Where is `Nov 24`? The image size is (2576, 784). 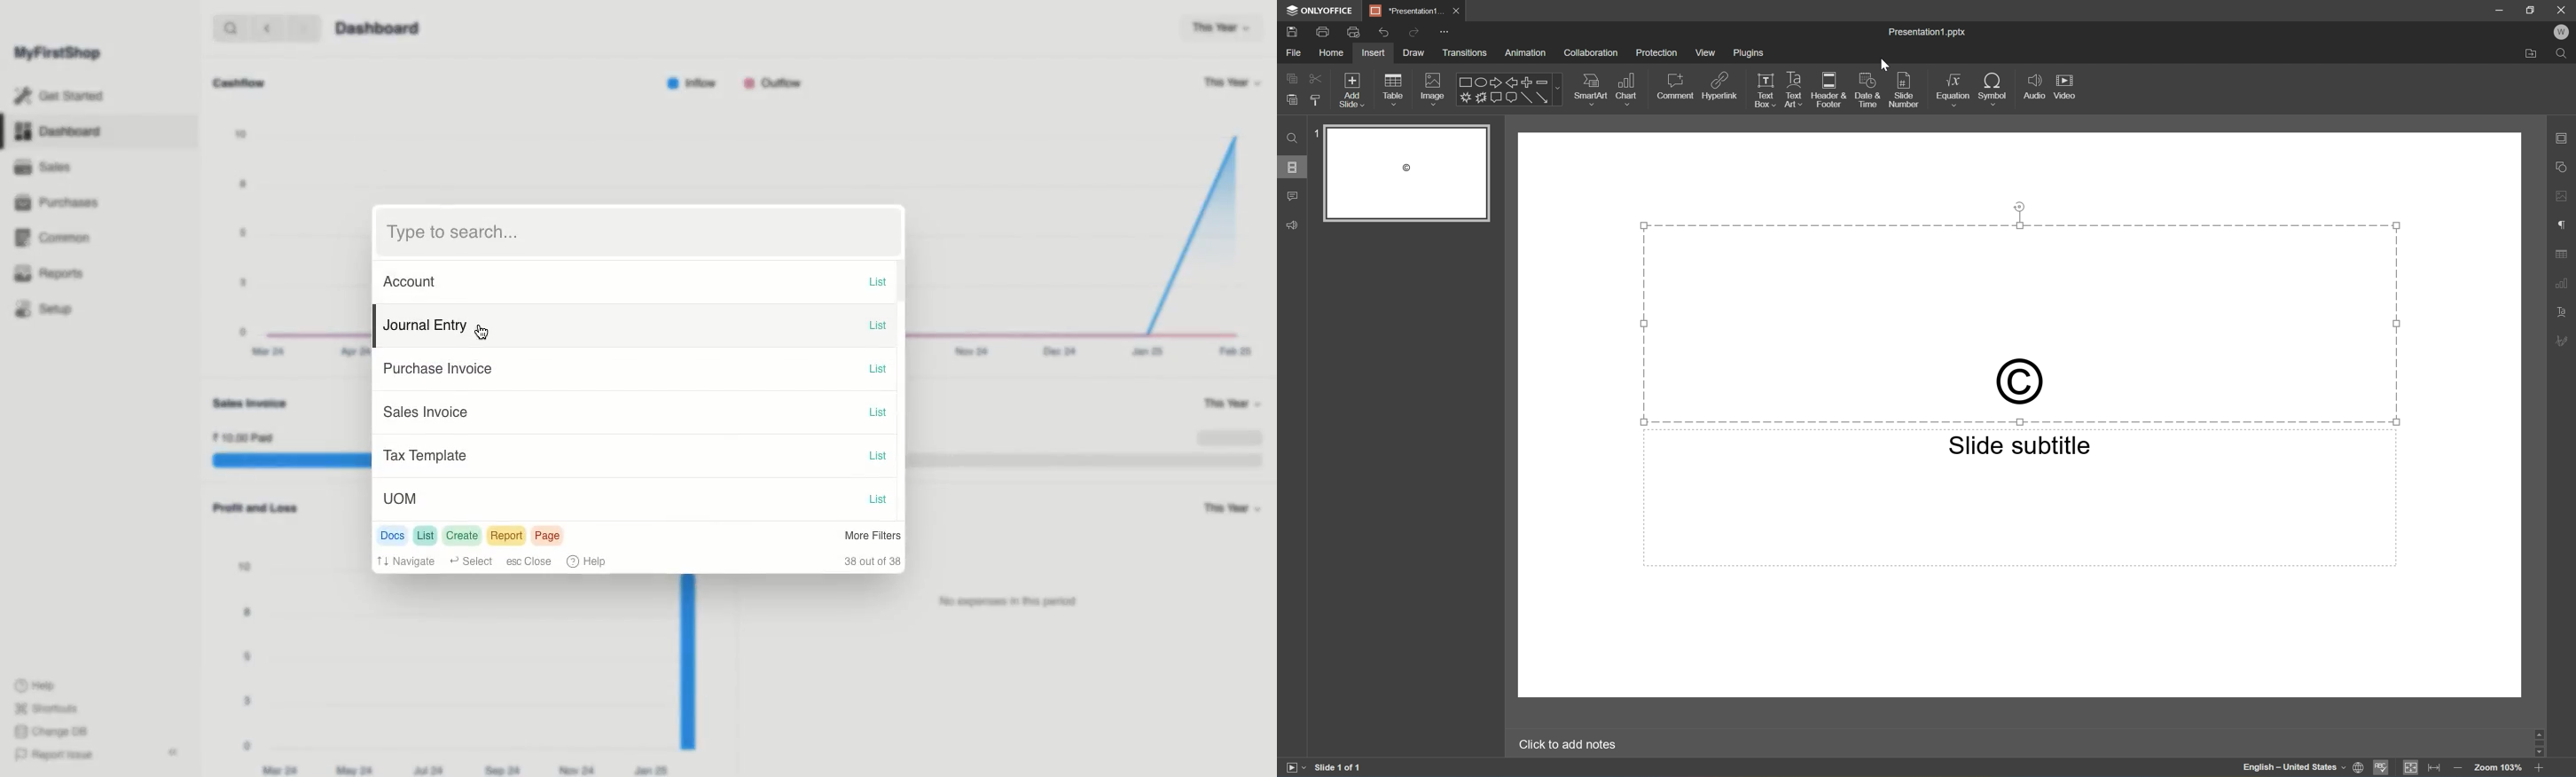
Nov 24 is located at coordinates (575, 769).